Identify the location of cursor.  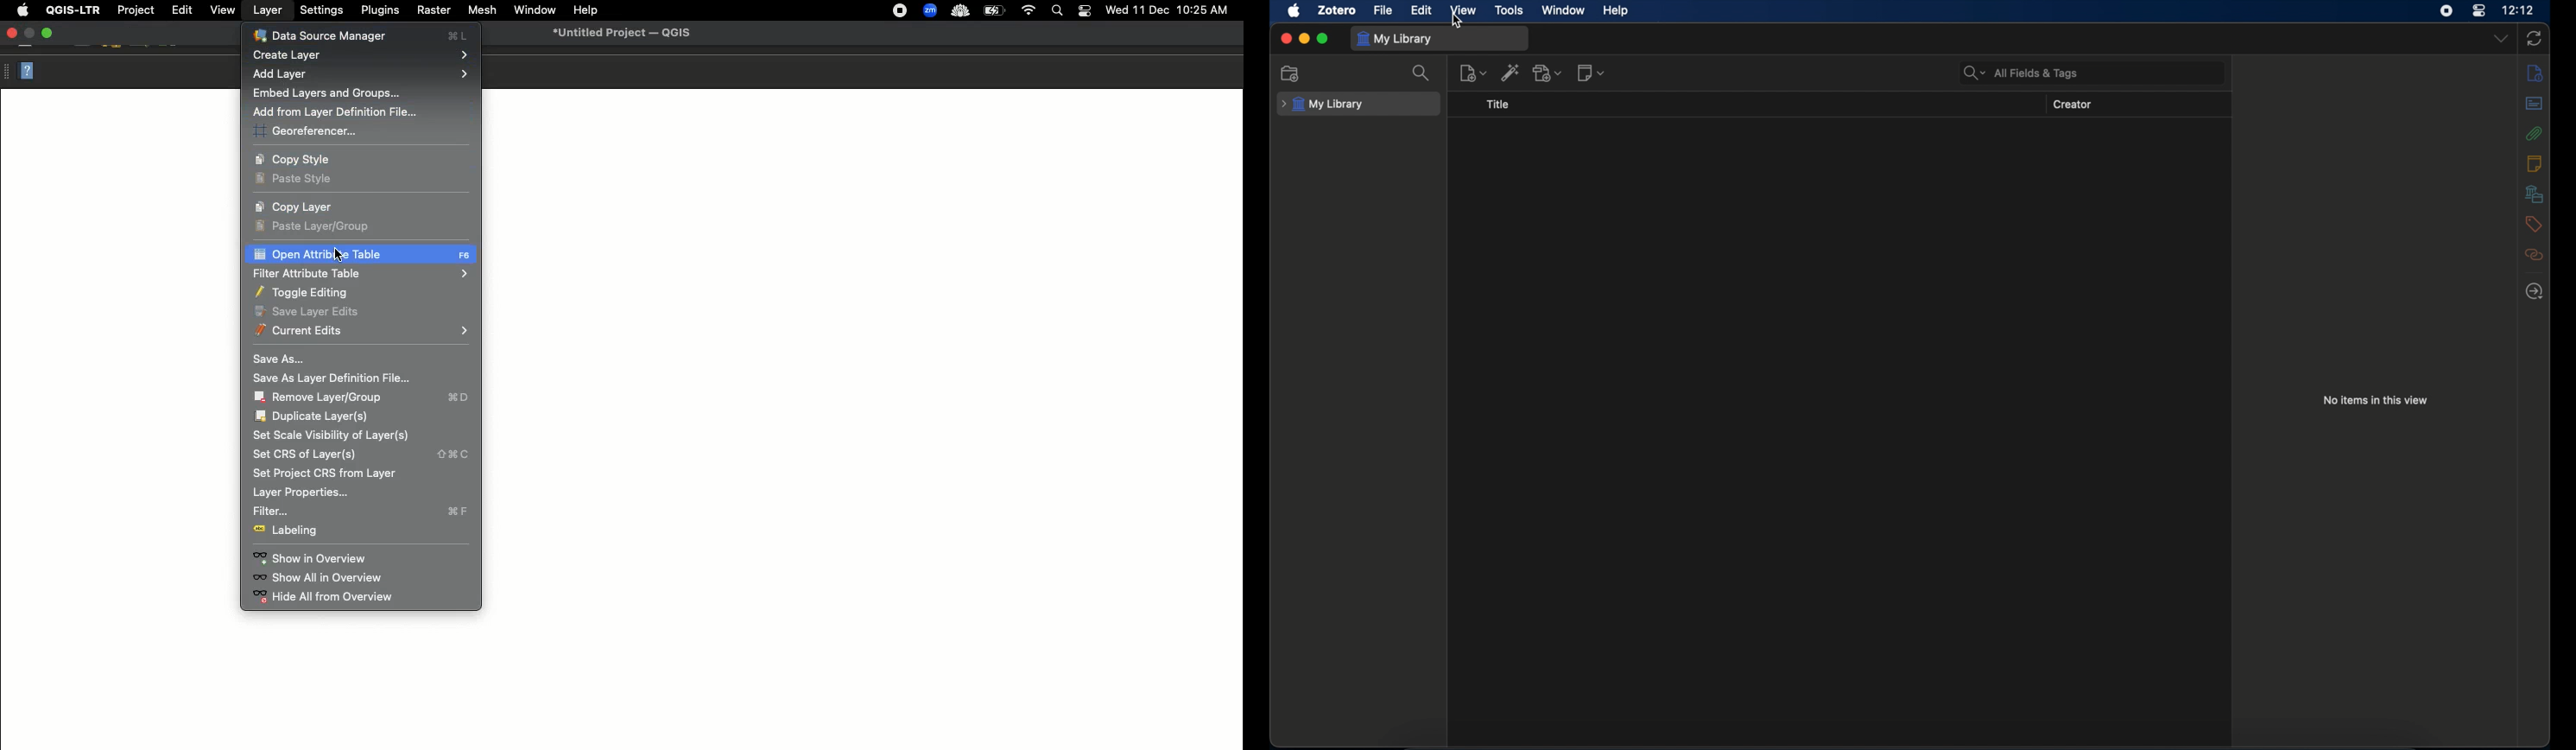
(1457, 22).